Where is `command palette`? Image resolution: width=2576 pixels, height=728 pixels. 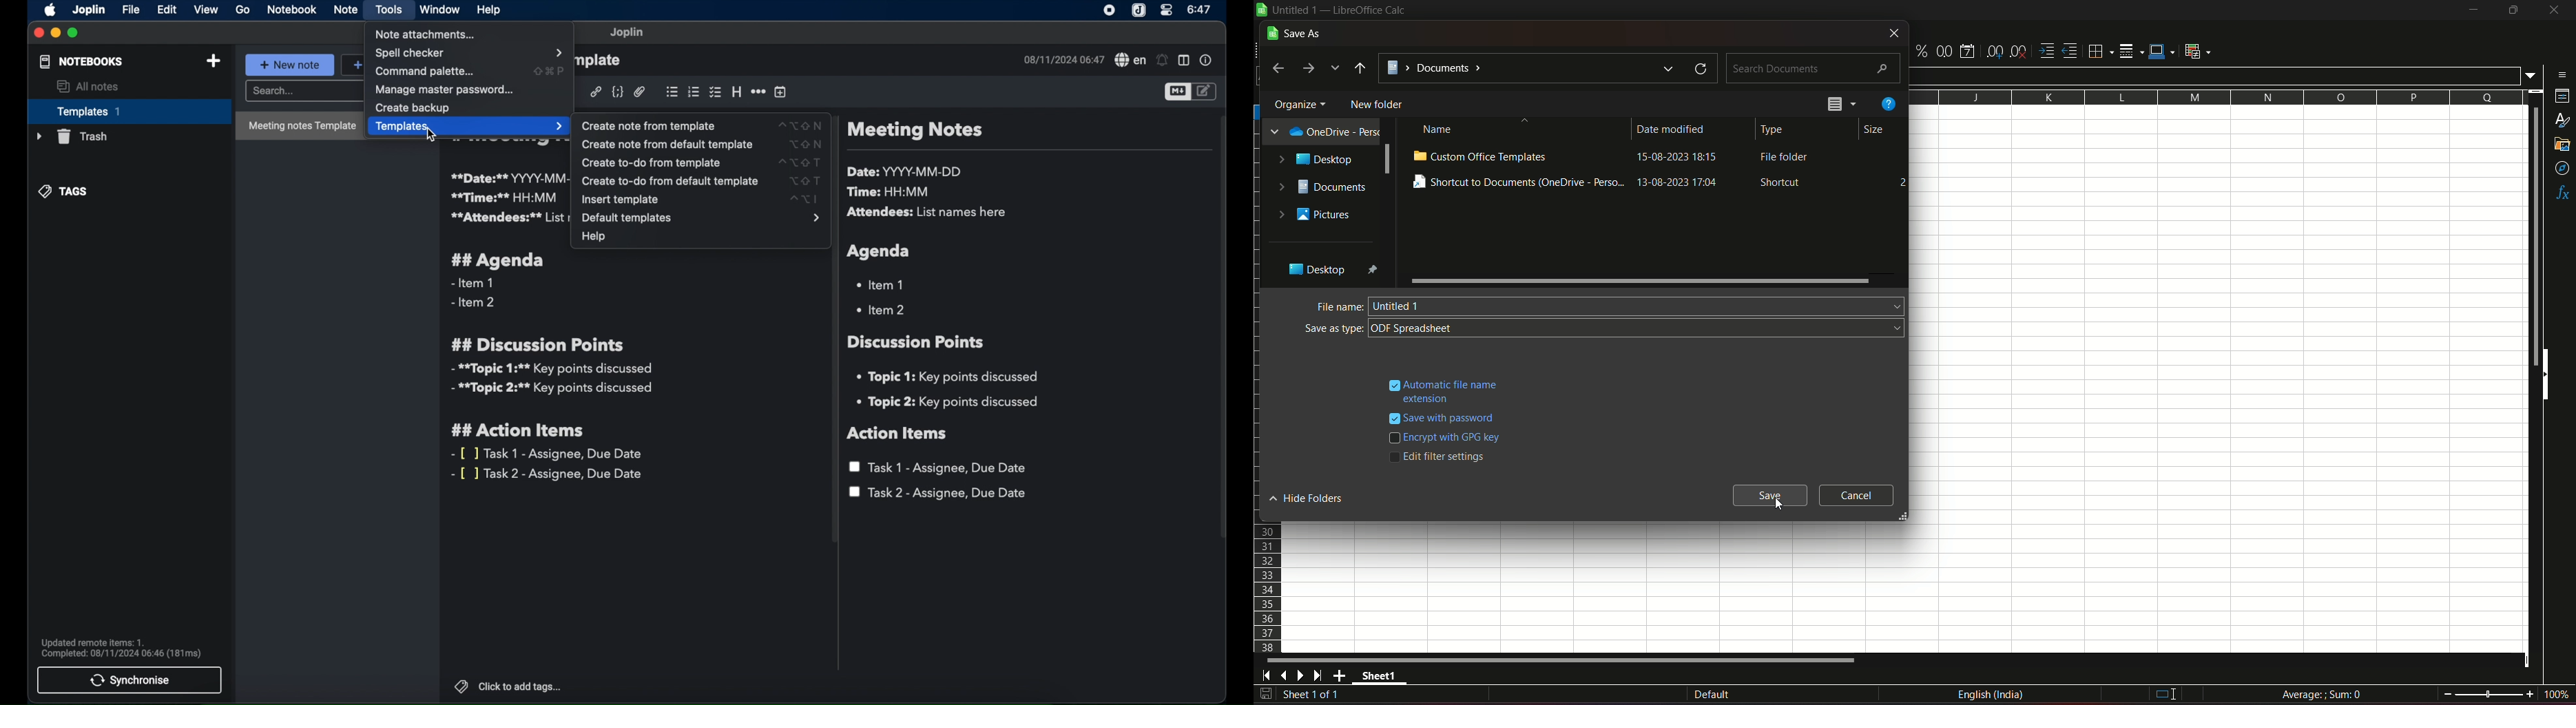
command palette is located at coordinates (470, 72).